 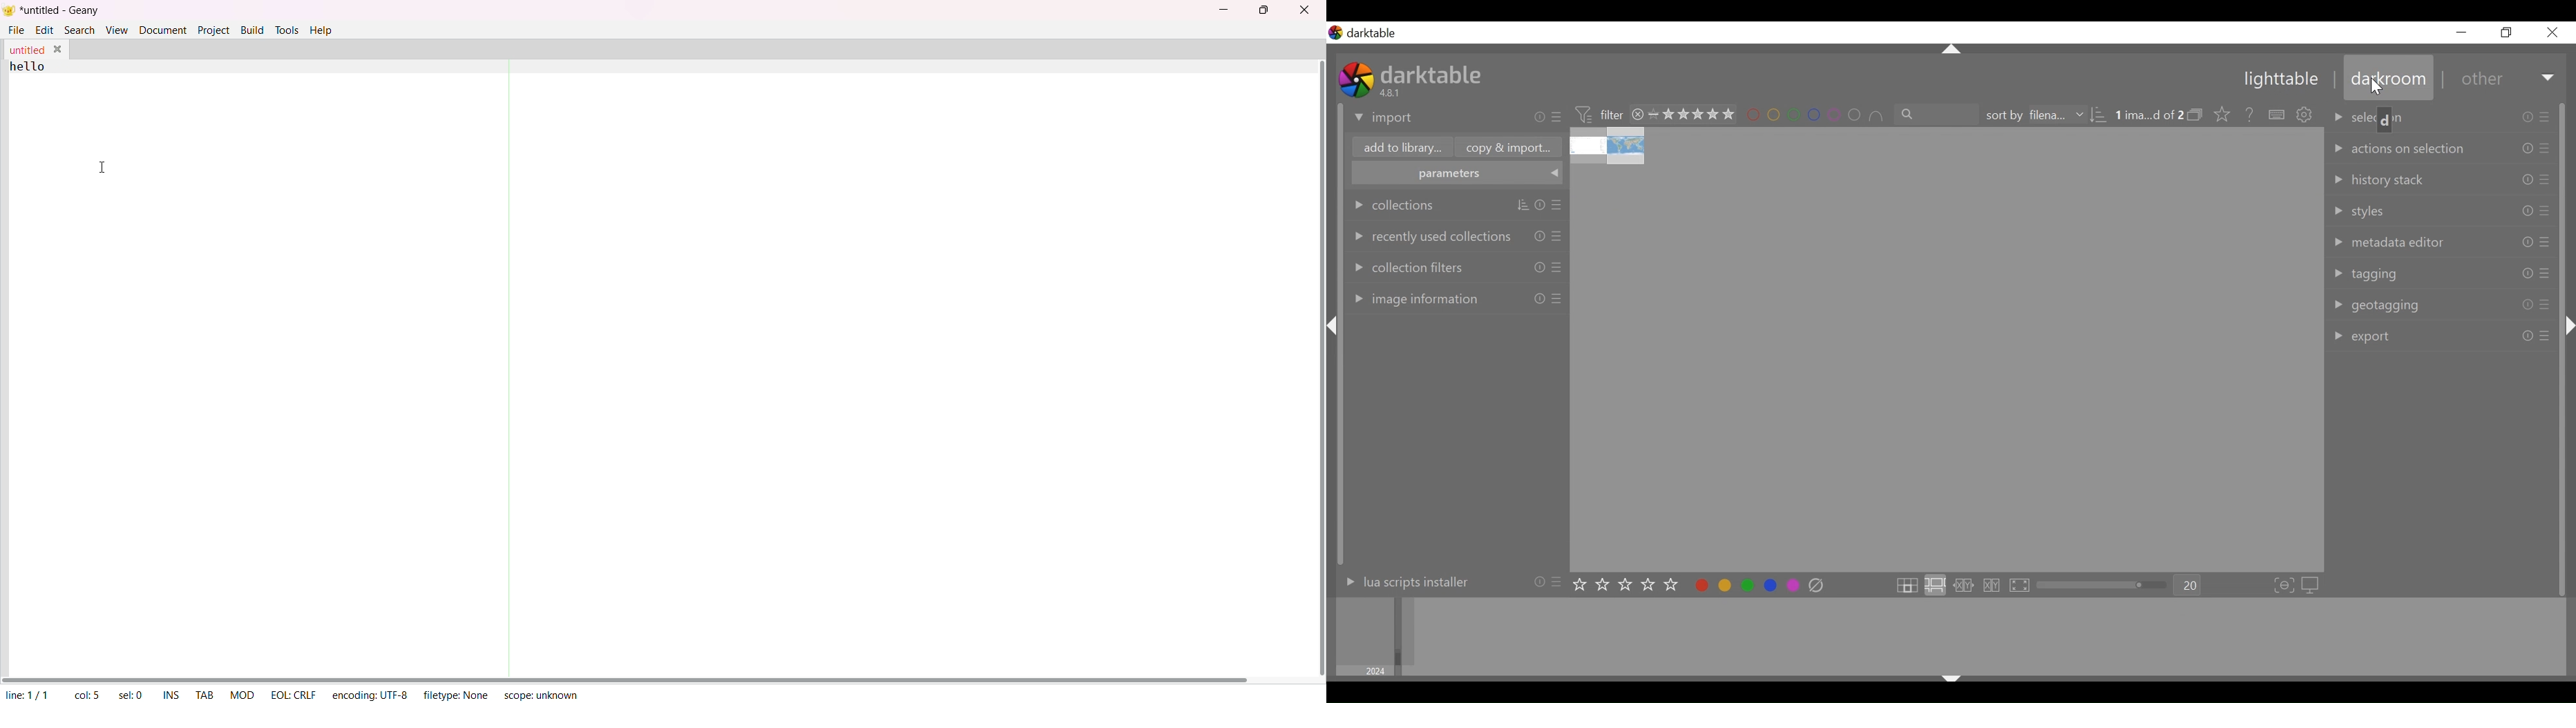 What do you see at coordinates (2546, 335) in the screenshot?
I see `` at bounding box center [2546, 335].